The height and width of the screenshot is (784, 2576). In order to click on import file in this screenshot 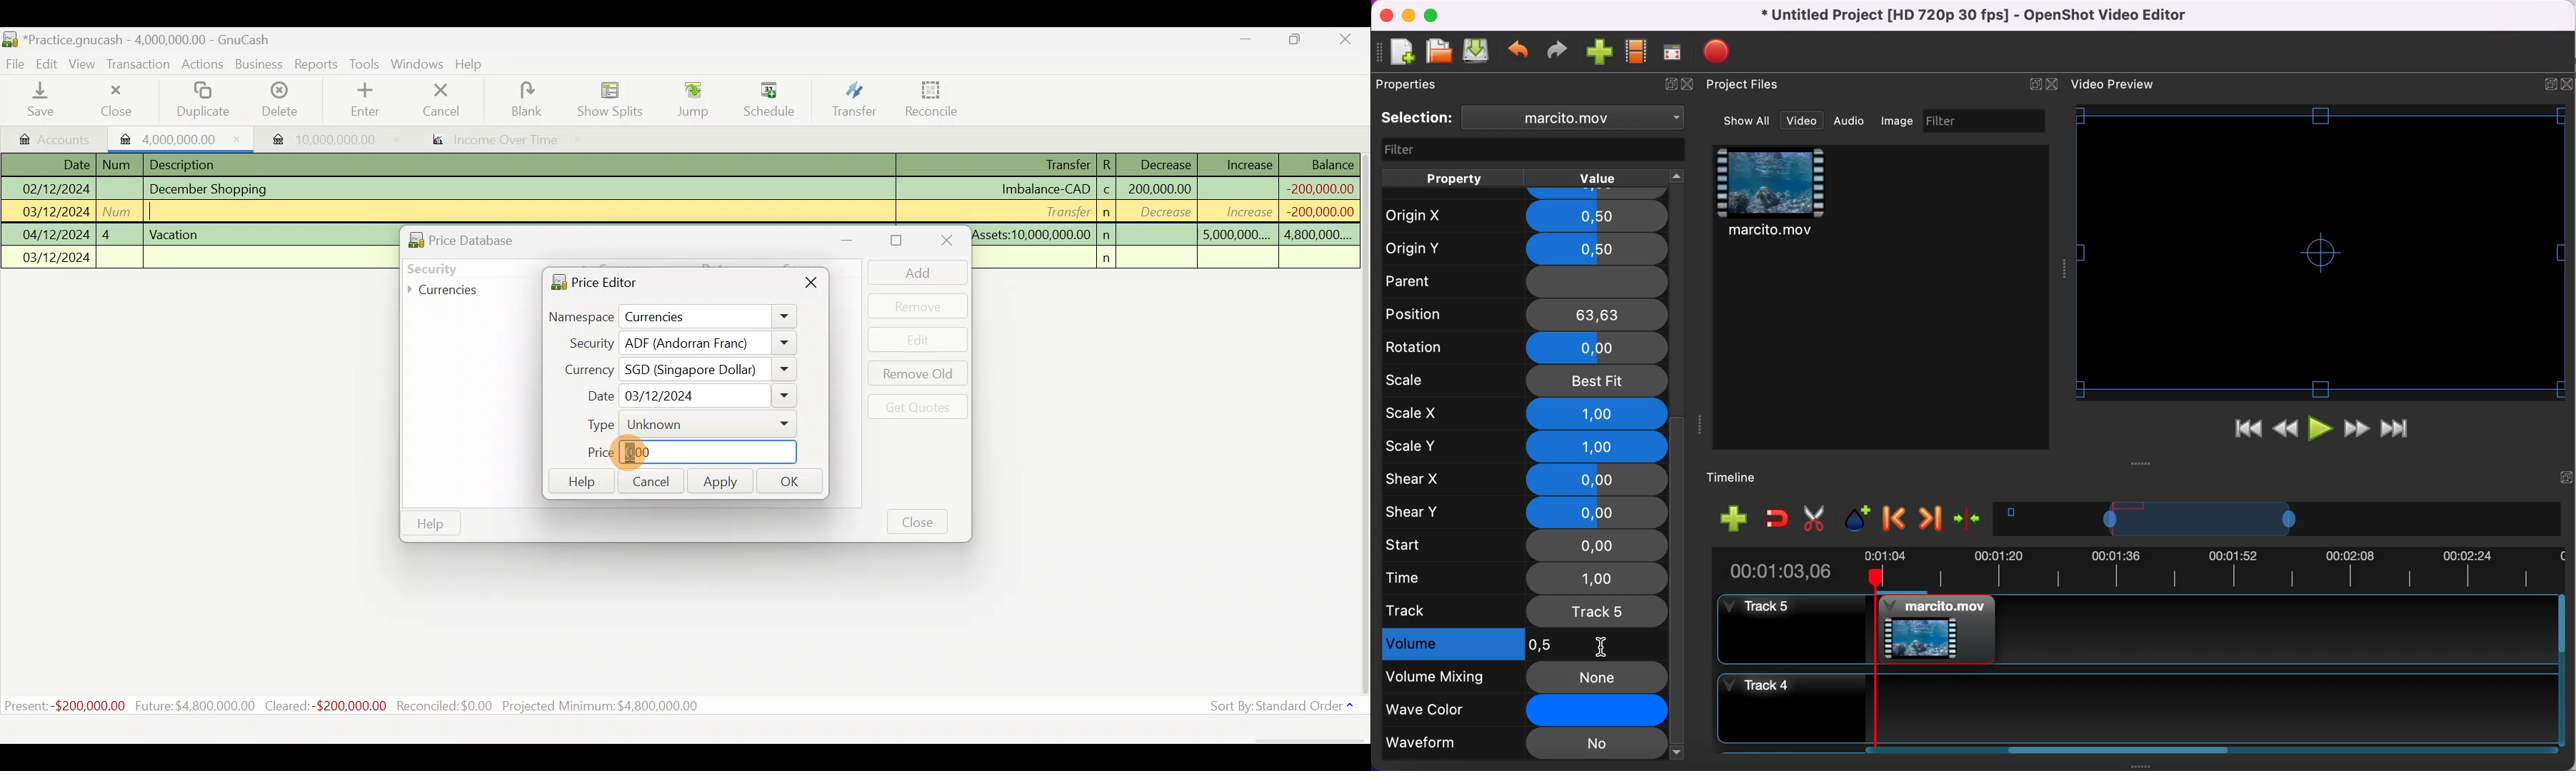, I will do `click(1600, 53)`.